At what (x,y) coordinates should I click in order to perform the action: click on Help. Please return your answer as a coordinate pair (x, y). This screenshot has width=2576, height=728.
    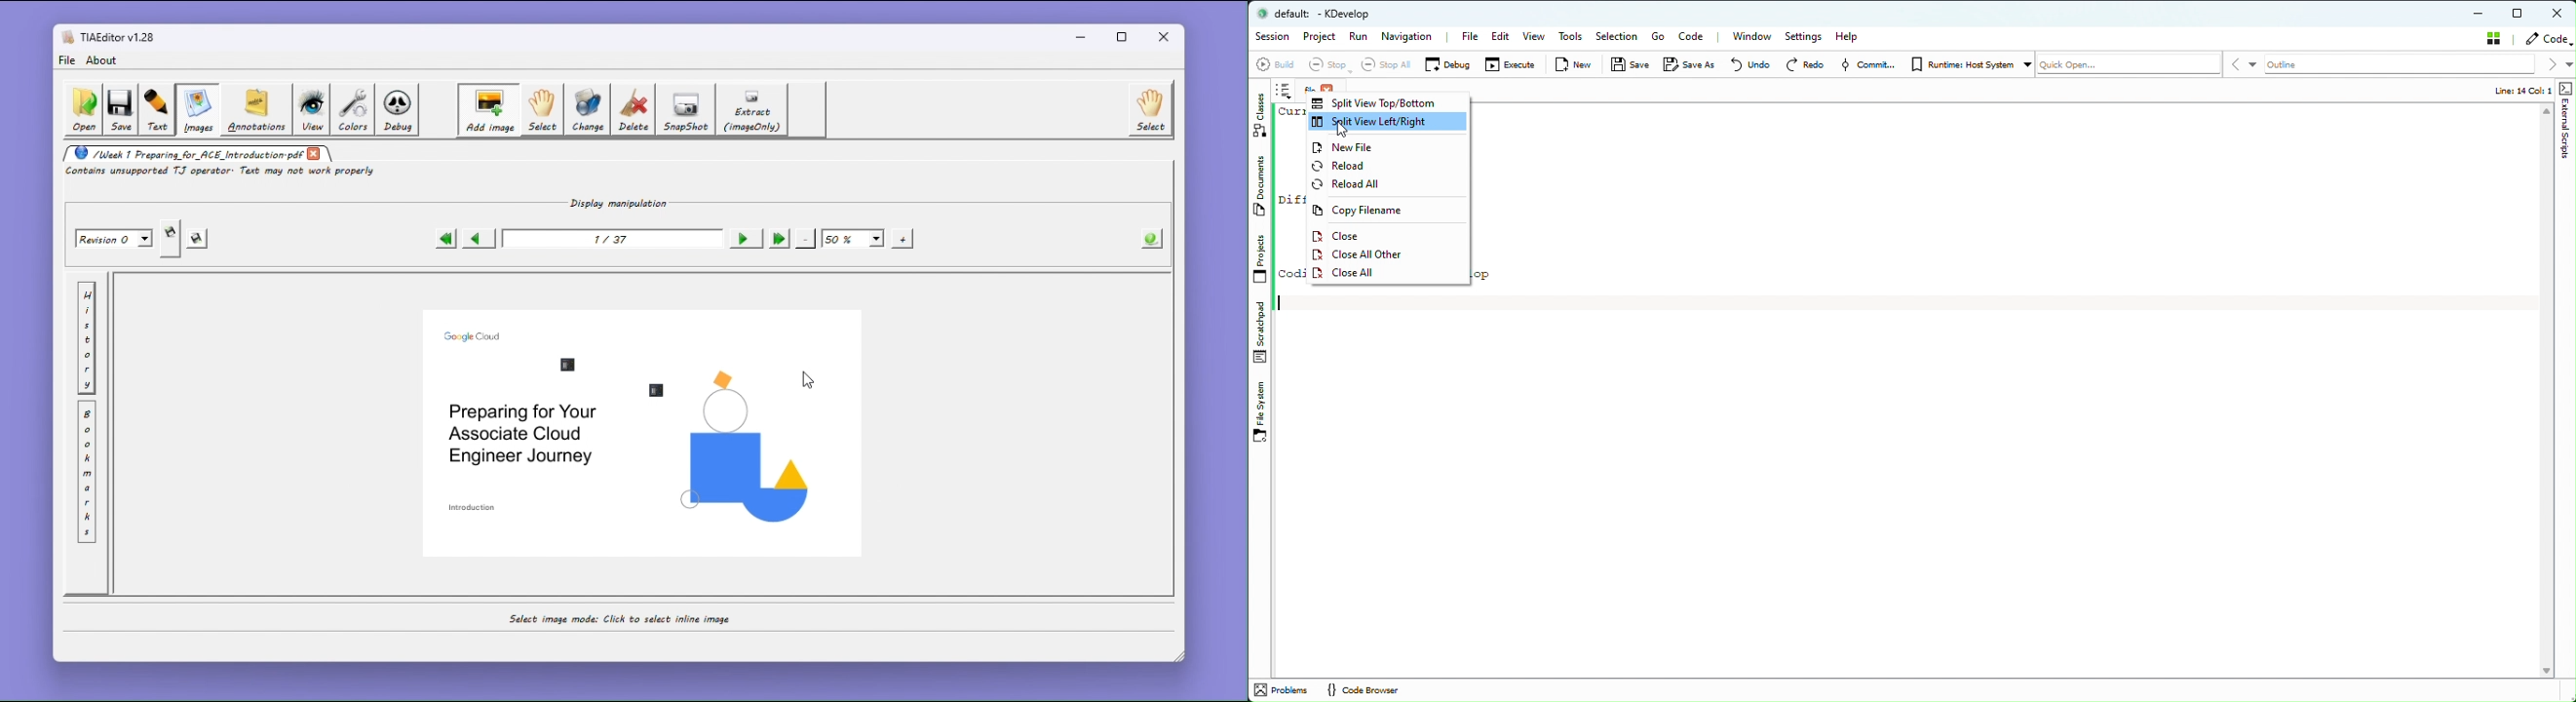
    Looking at the image, I should click on (1848, 37).